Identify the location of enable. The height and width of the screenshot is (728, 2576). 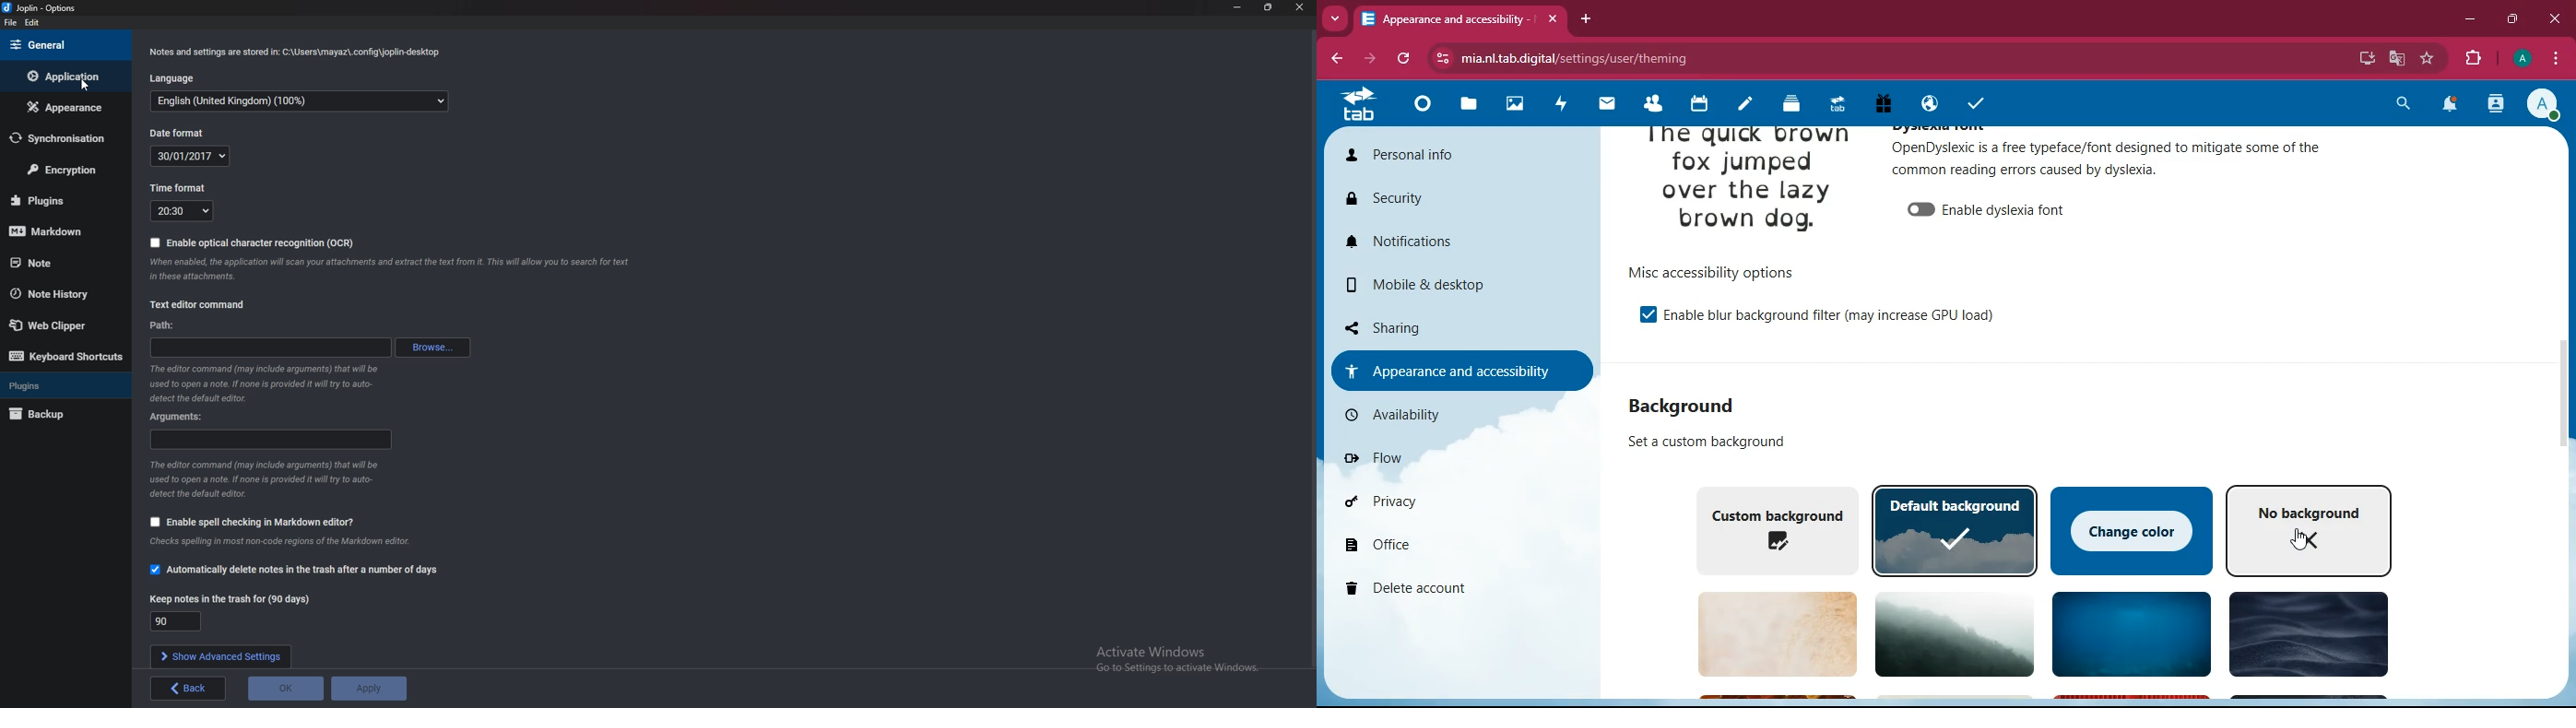
(1830, 313).